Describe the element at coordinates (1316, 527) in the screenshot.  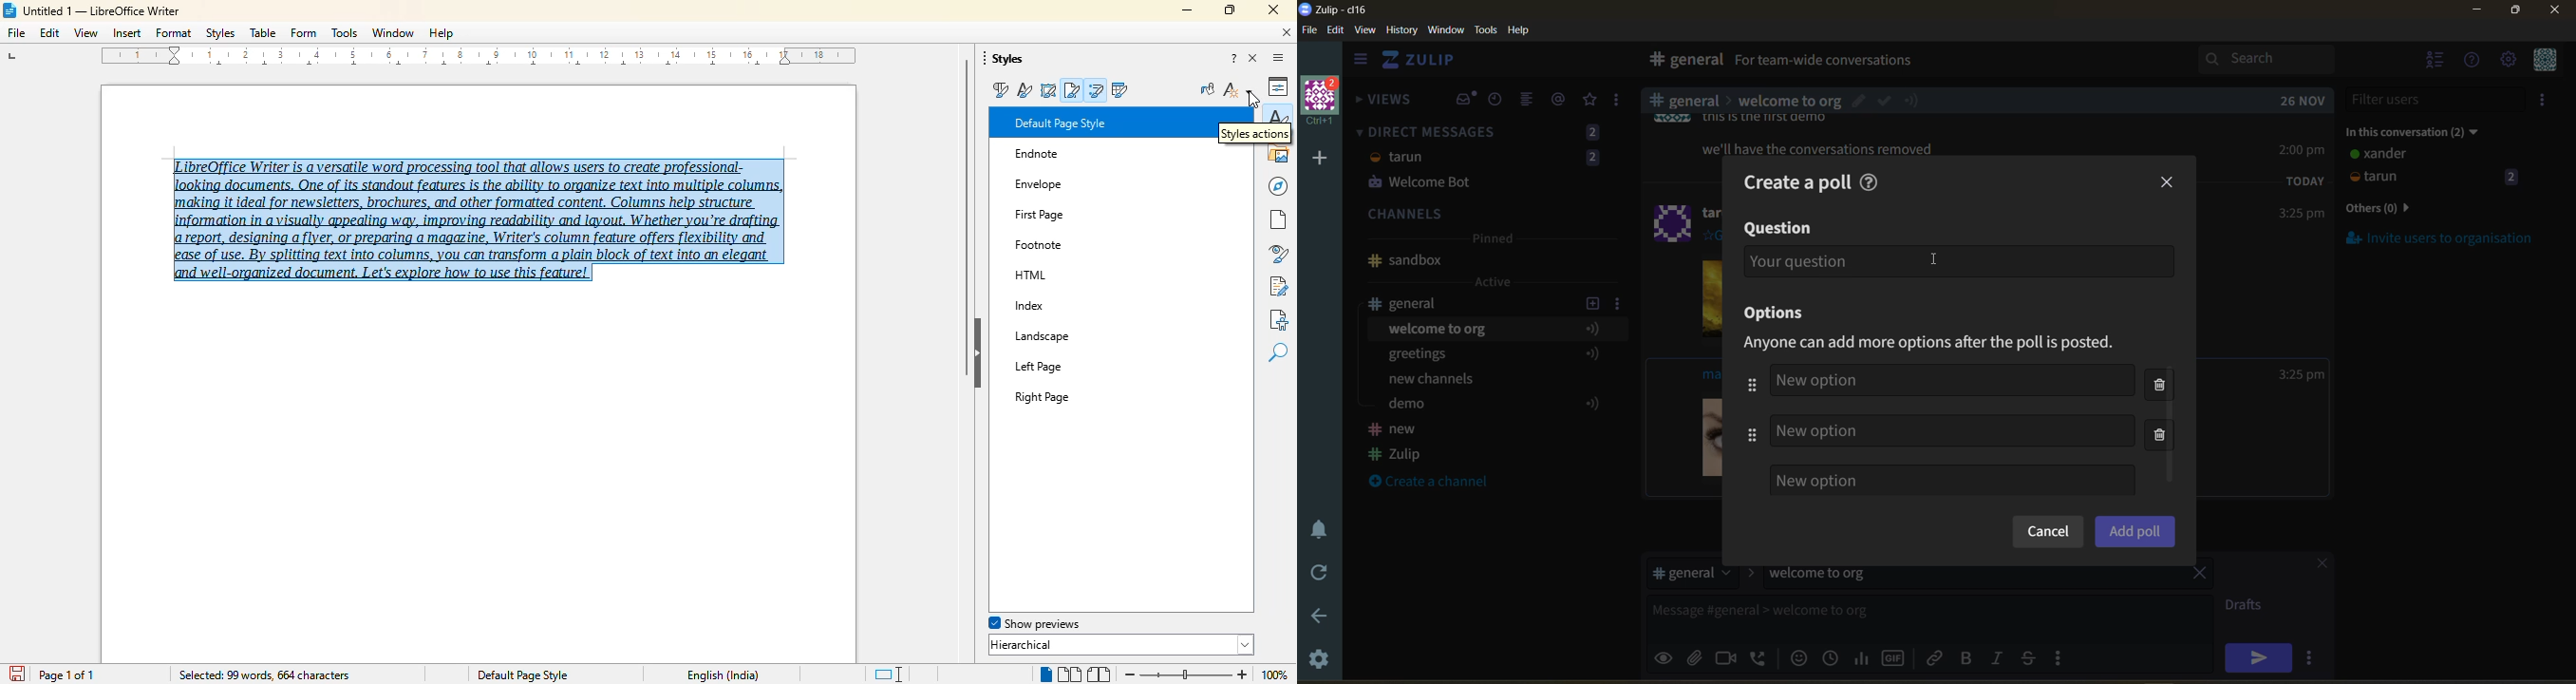
I see `enable do not disturb` at that location.